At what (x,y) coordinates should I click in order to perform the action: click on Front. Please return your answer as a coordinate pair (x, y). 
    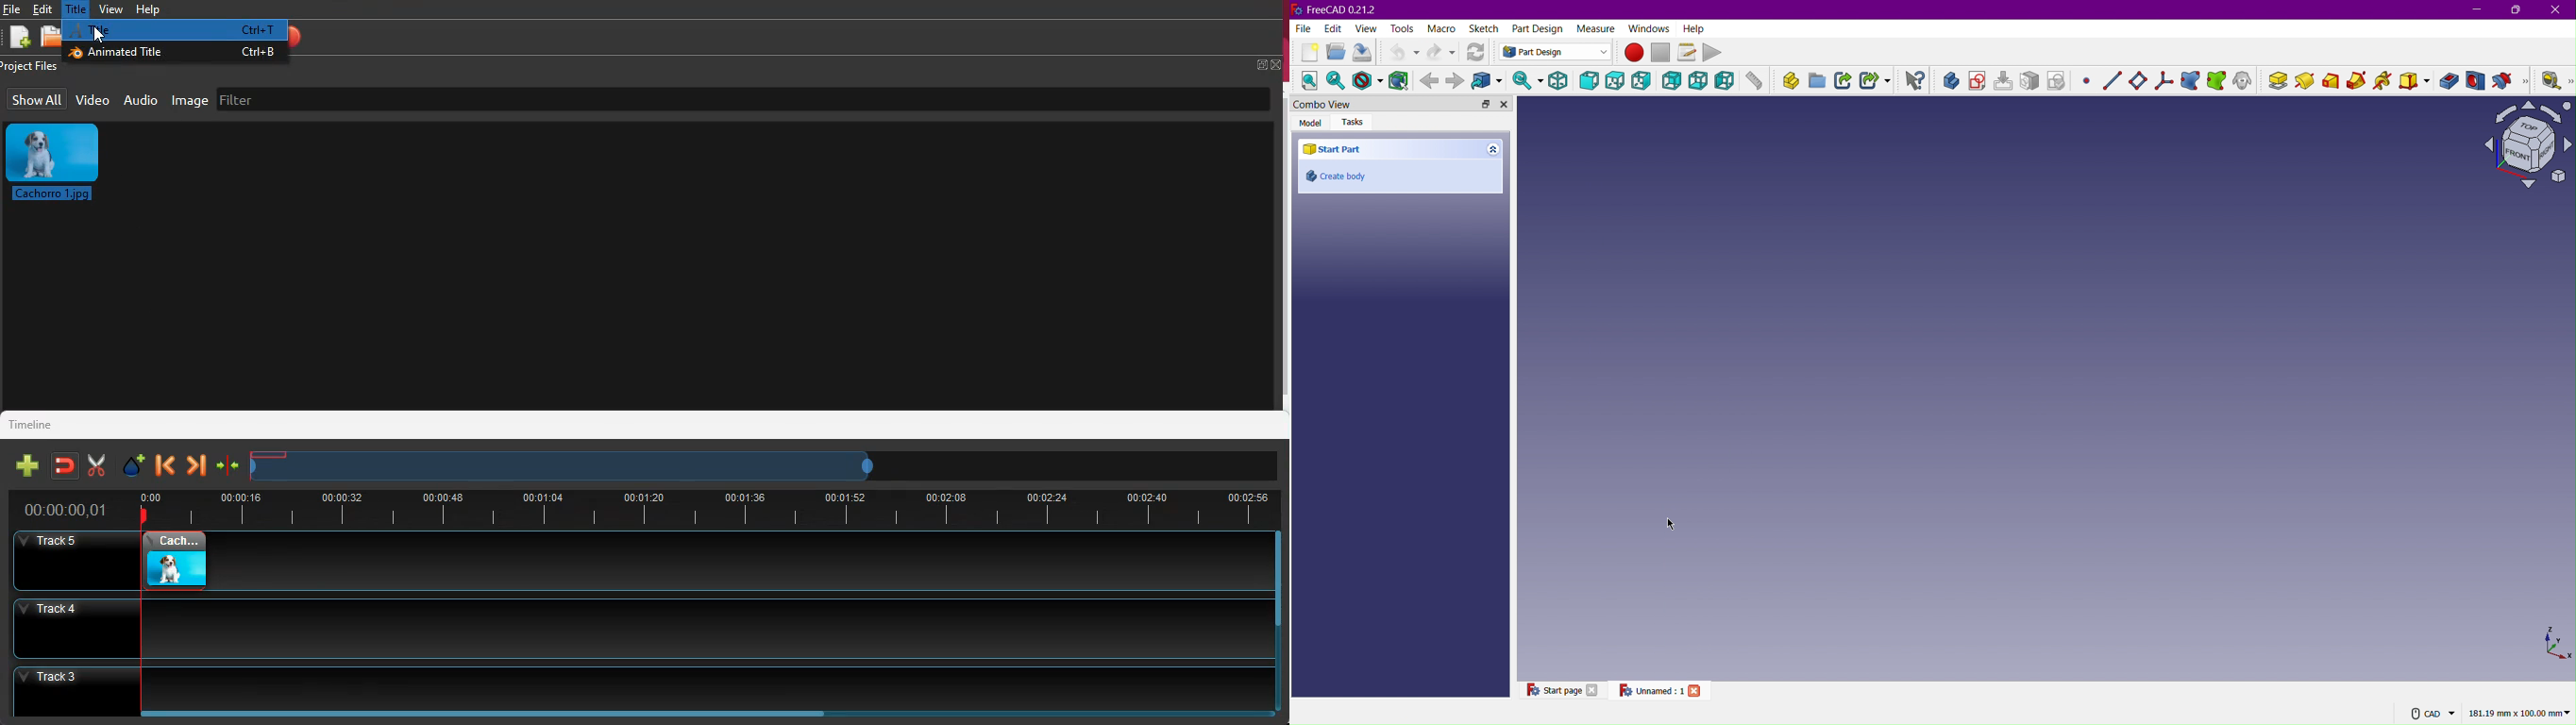
    Looking at the image, I should click on (1588, 81).